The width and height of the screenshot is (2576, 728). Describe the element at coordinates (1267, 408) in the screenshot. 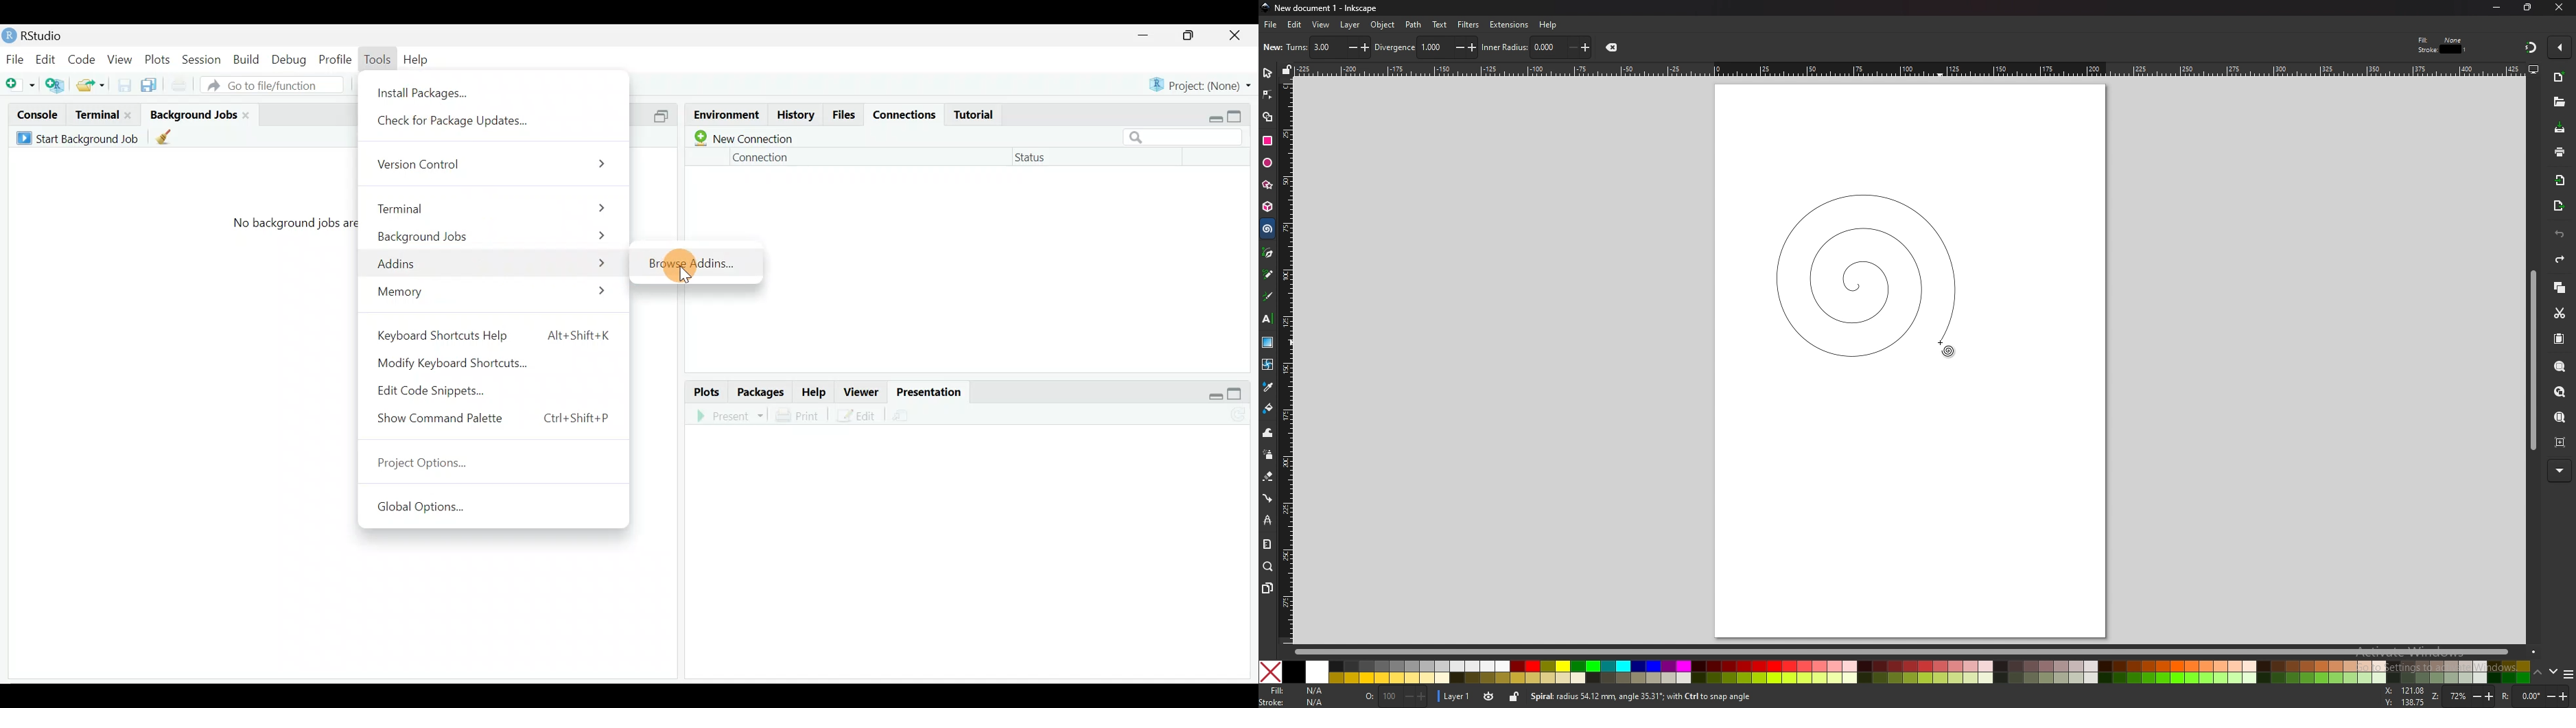

I see `paint bucket` at that location.